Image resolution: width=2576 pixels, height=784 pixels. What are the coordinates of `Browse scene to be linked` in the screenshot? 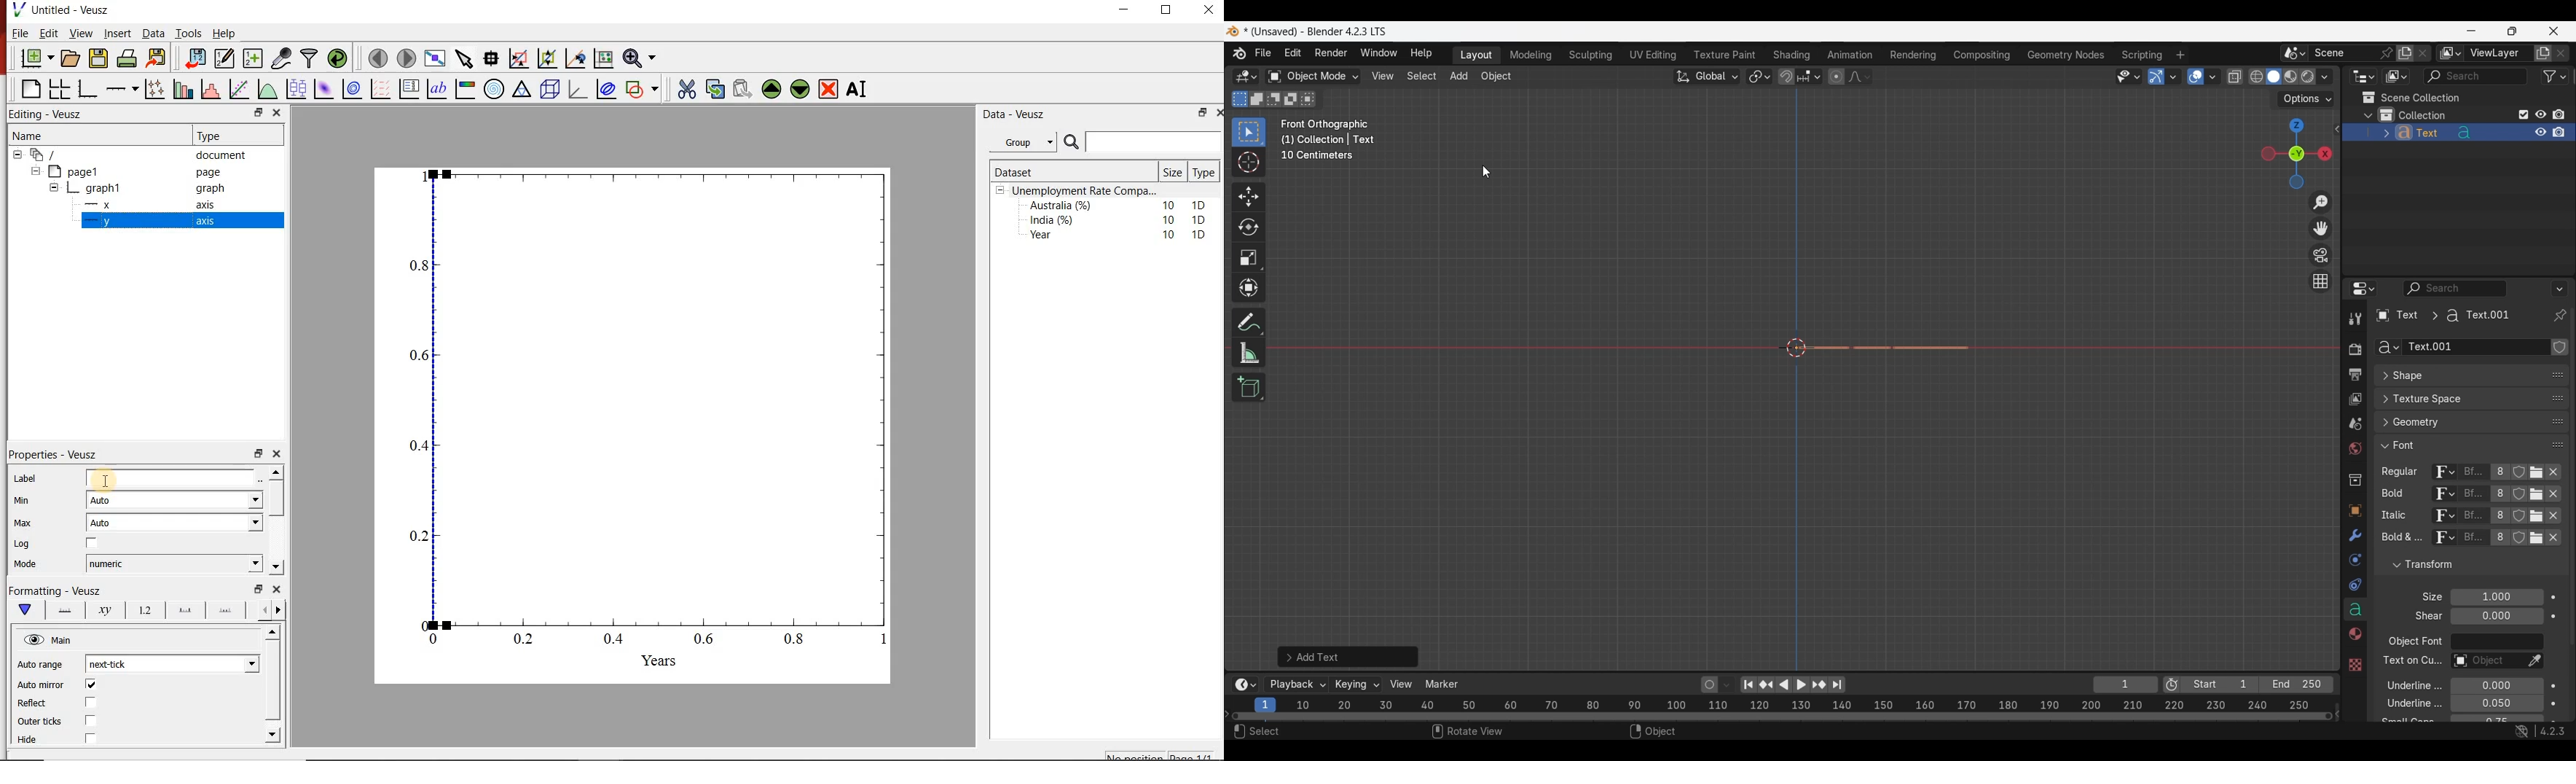 It's located at (2294, 54).